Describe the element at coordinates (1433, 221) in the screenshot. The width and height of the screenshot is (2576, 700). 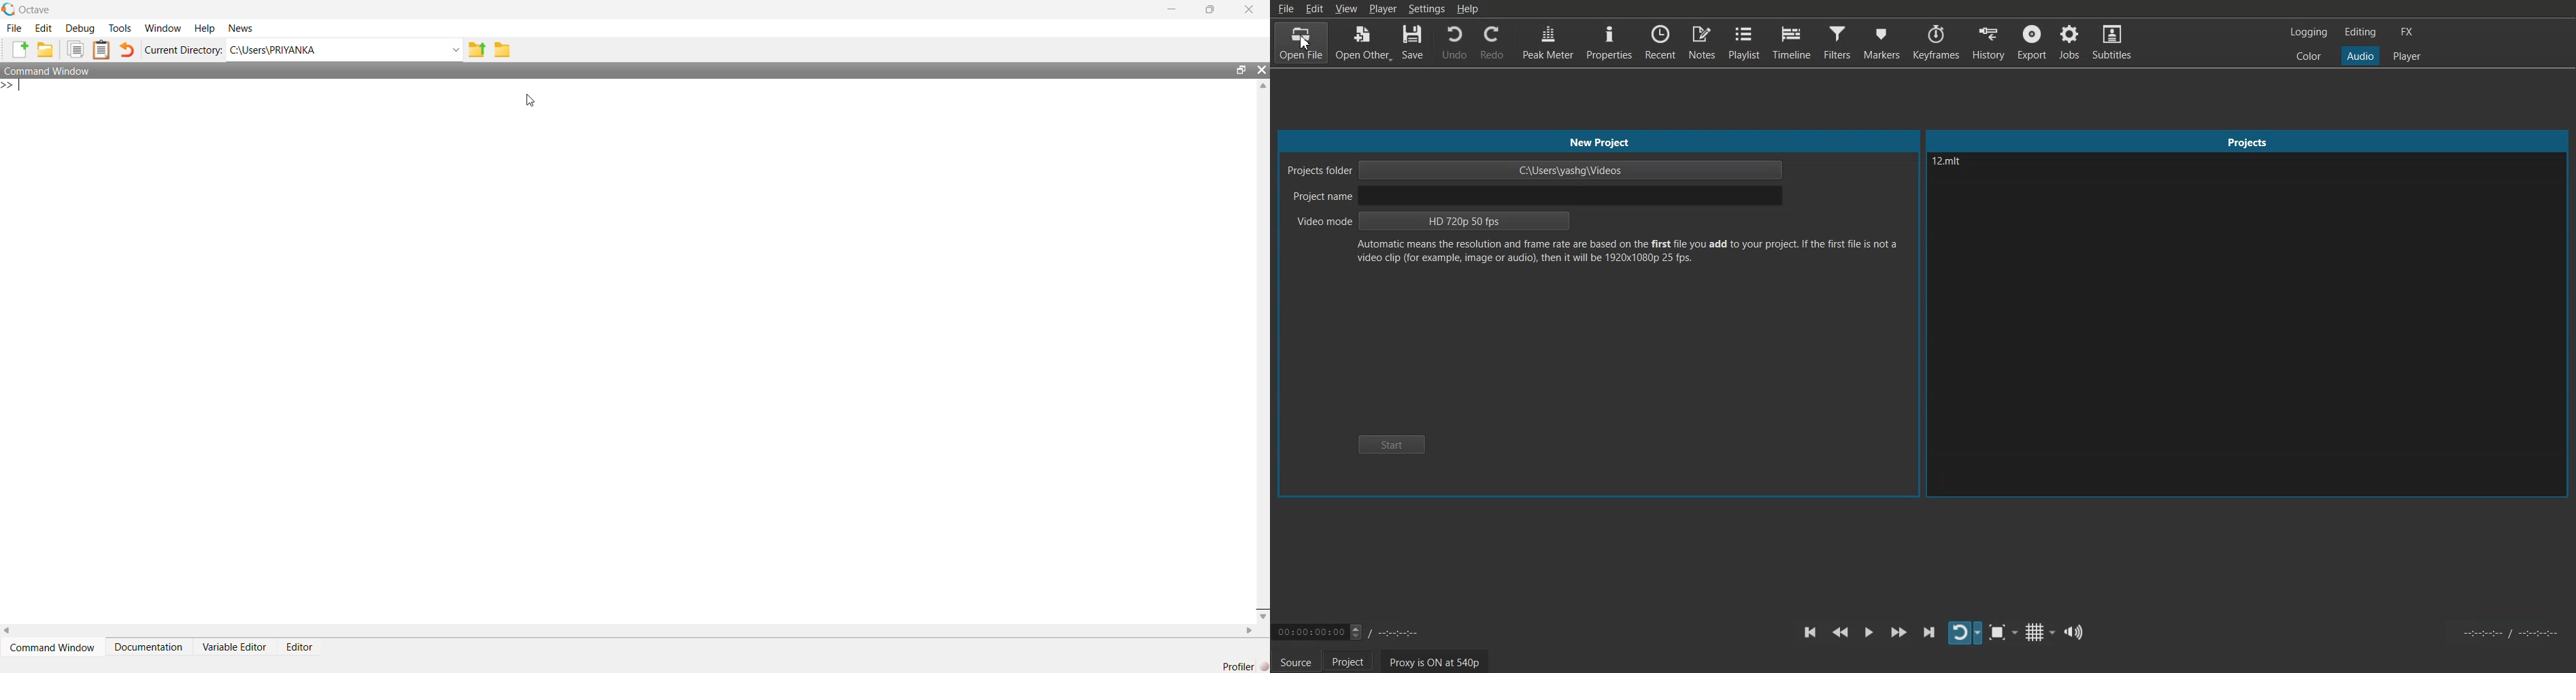
I see `Video mode` at that location.